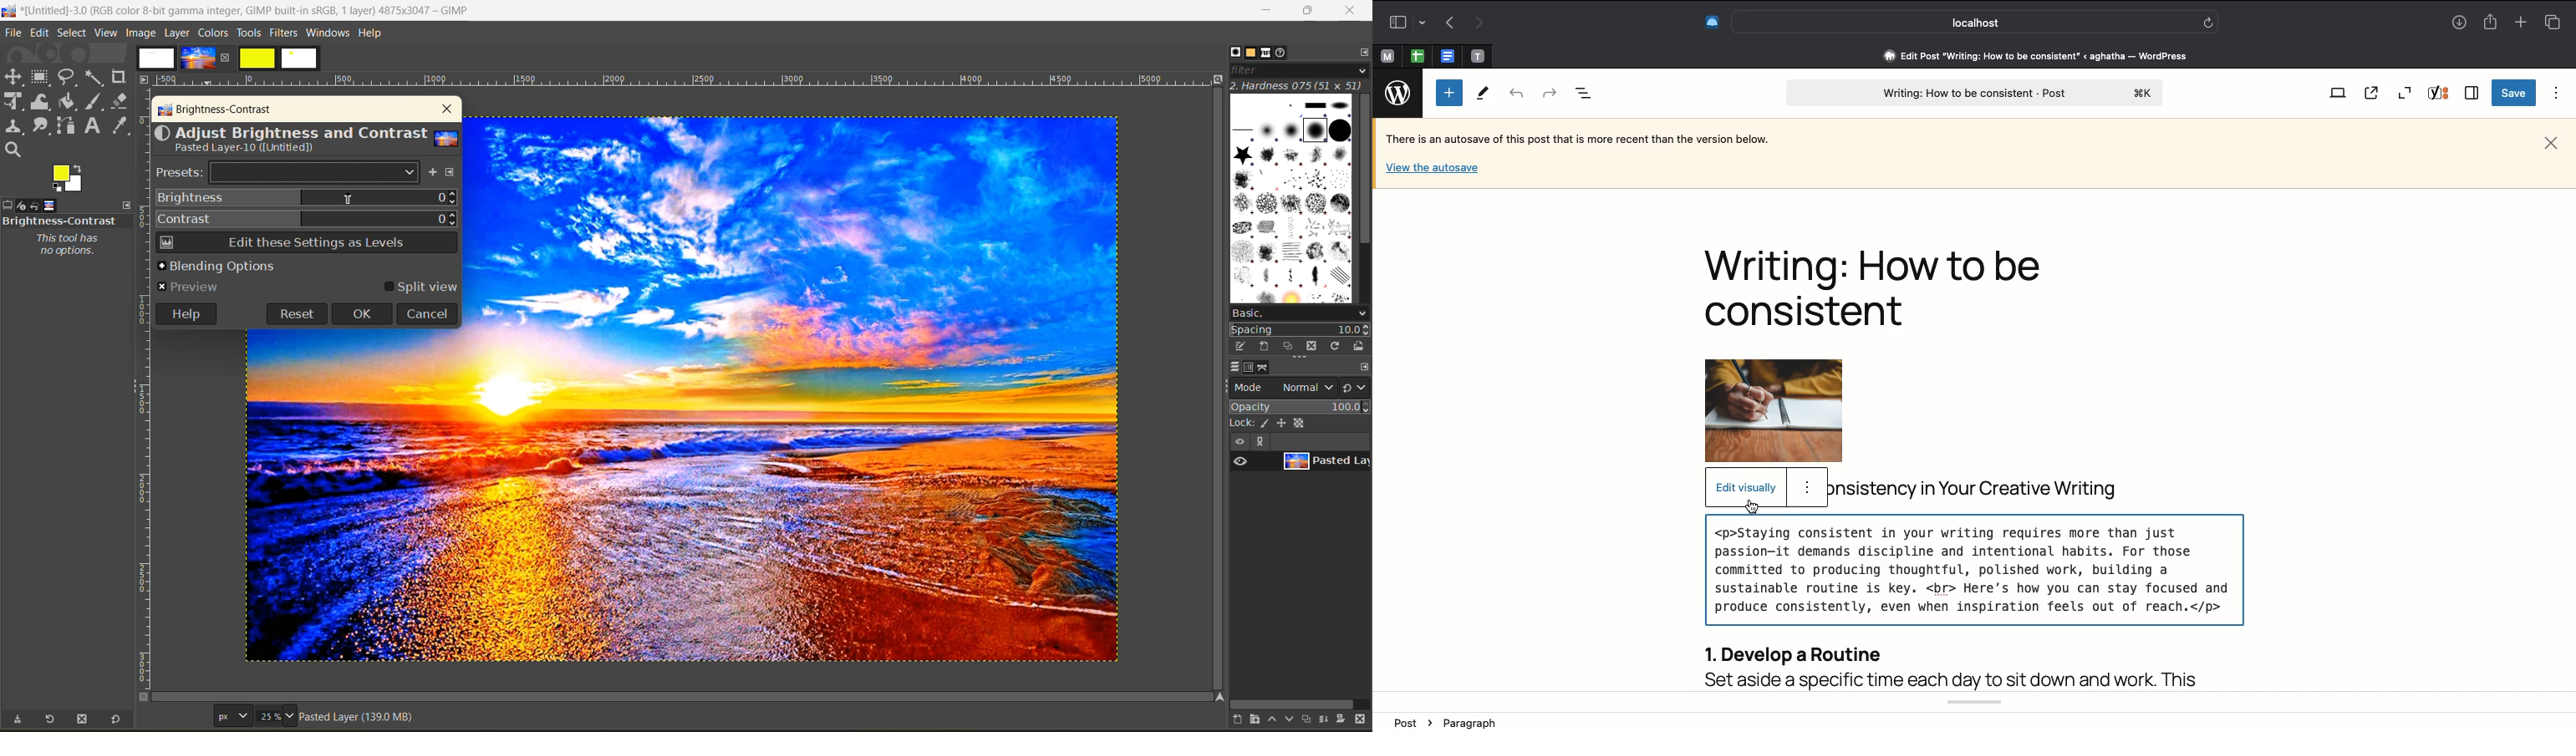  Describe the element at coordinates (1591, 140) in the screenshot. I see `Autosave` at that location.